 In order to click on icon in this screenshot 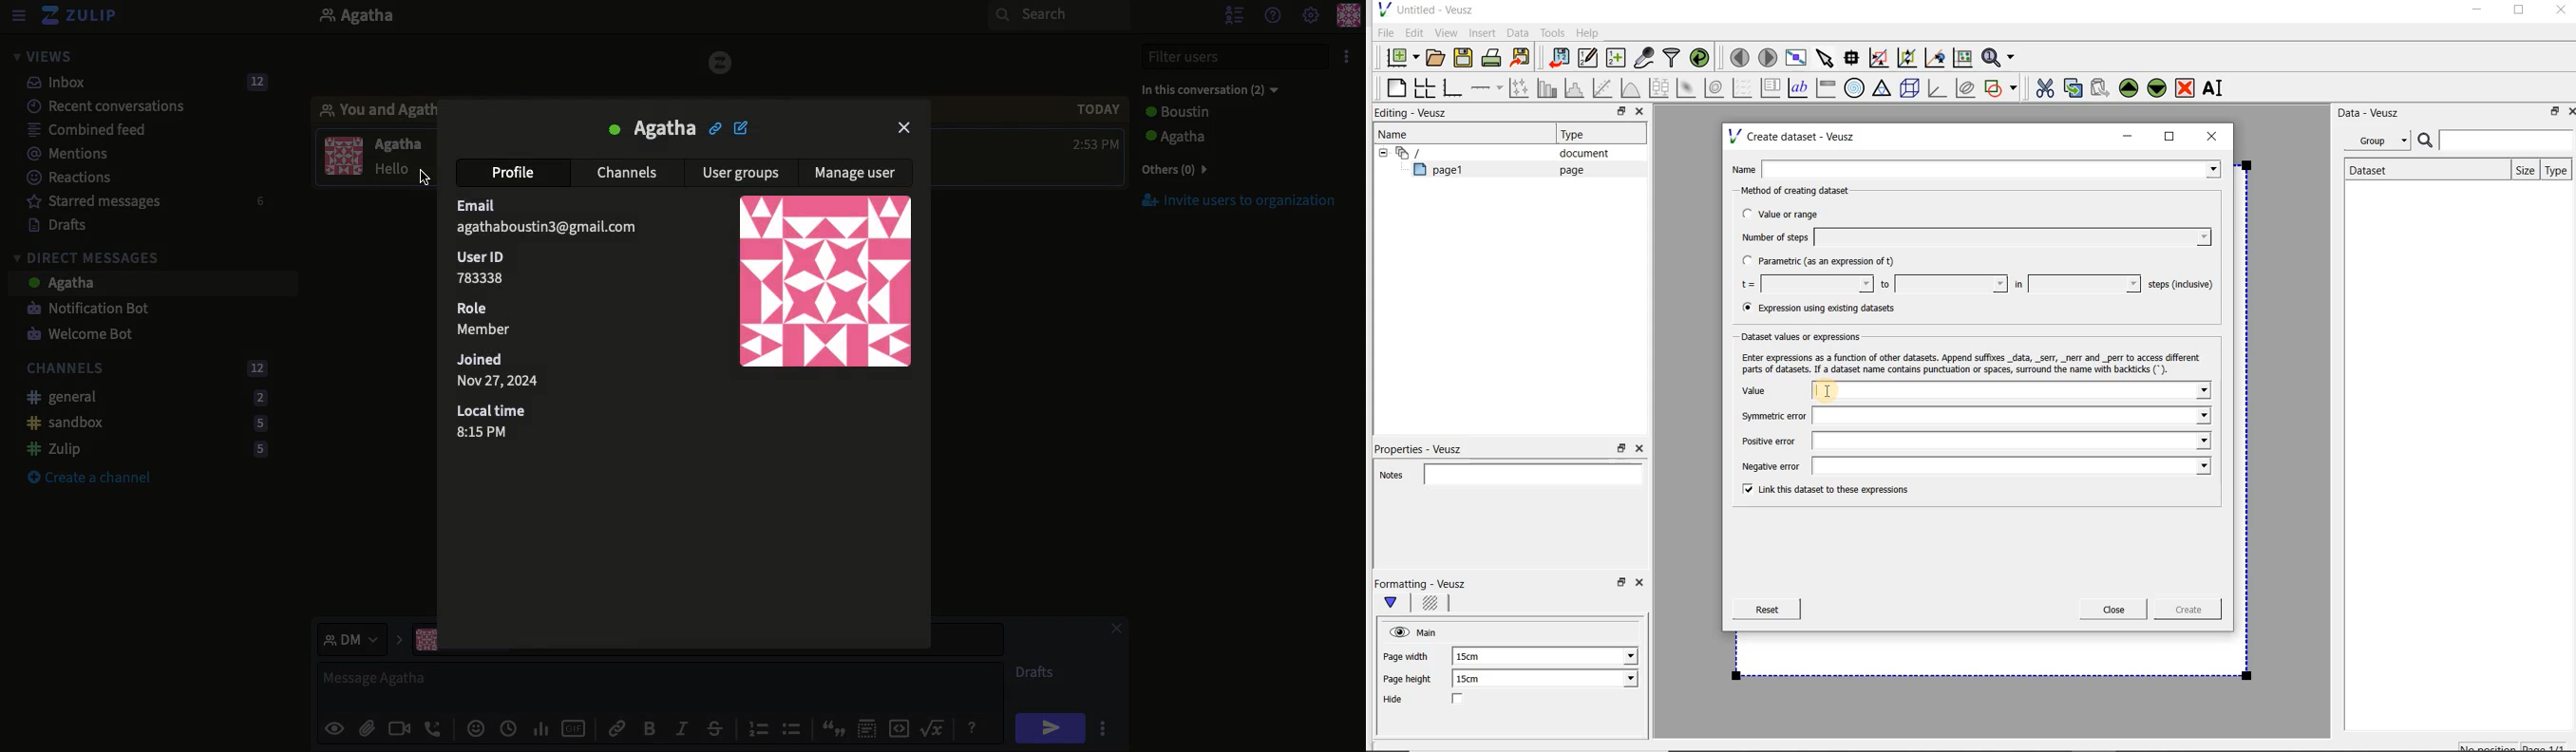, I will do `click(722, 63)`.